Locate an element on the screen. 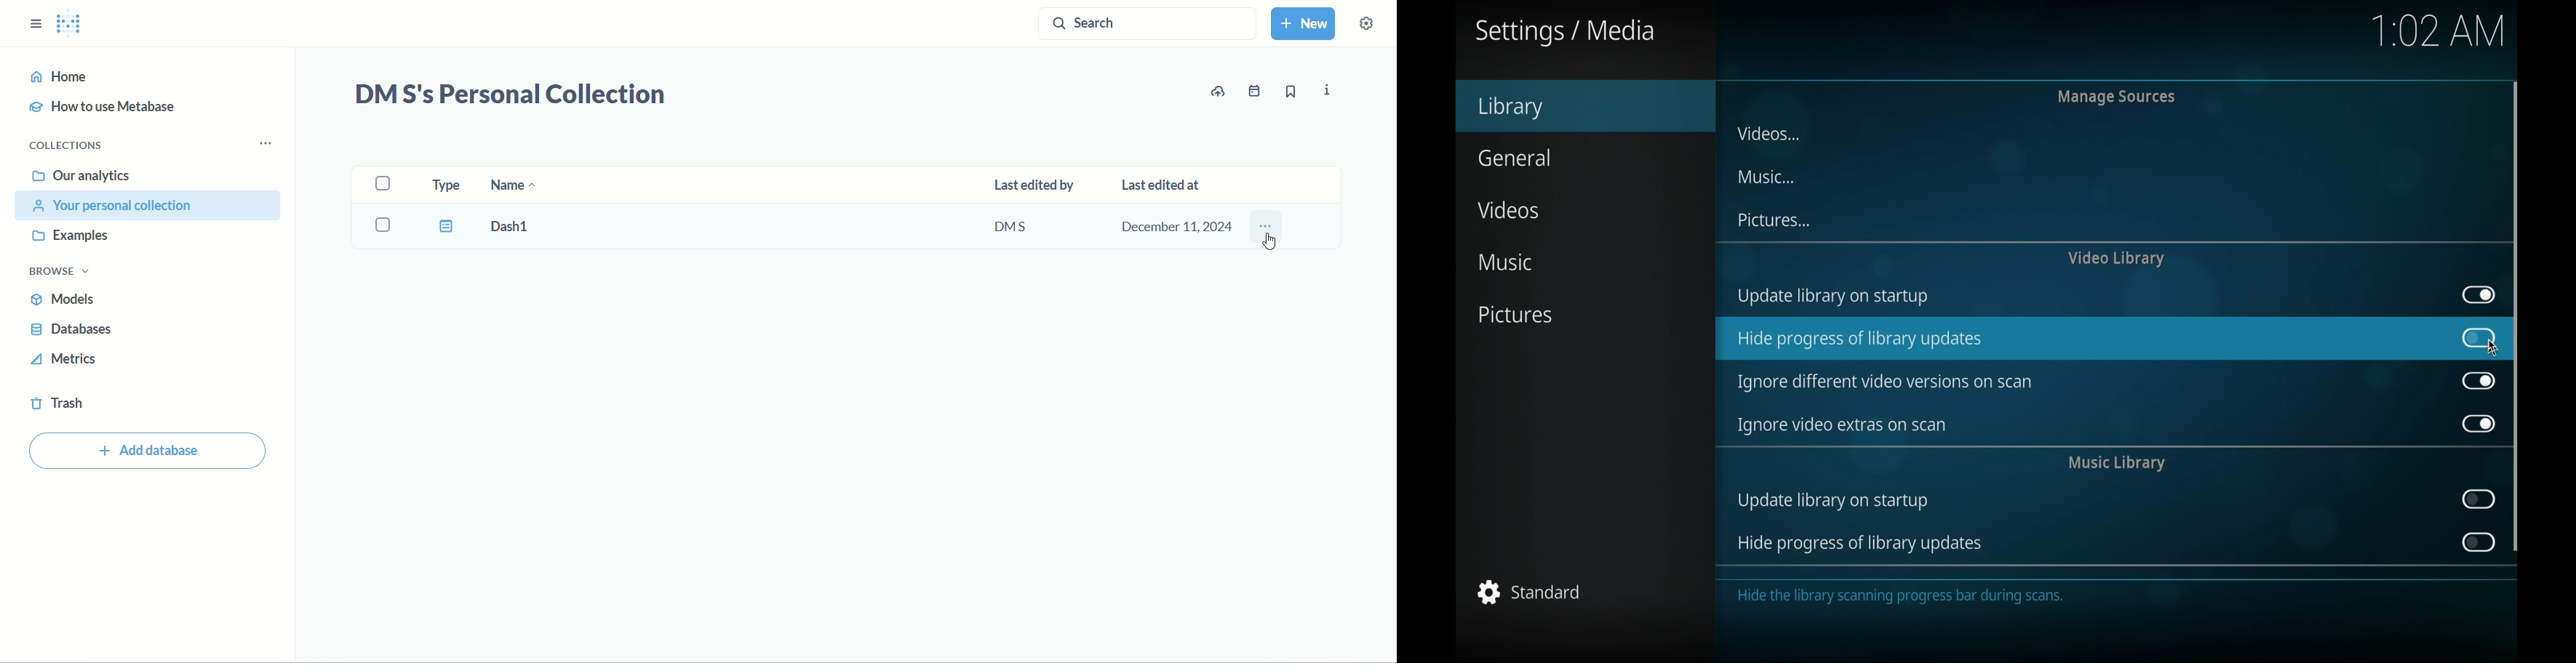 The image size is (2576, 672). standard is located at coordinates (1528, 592).